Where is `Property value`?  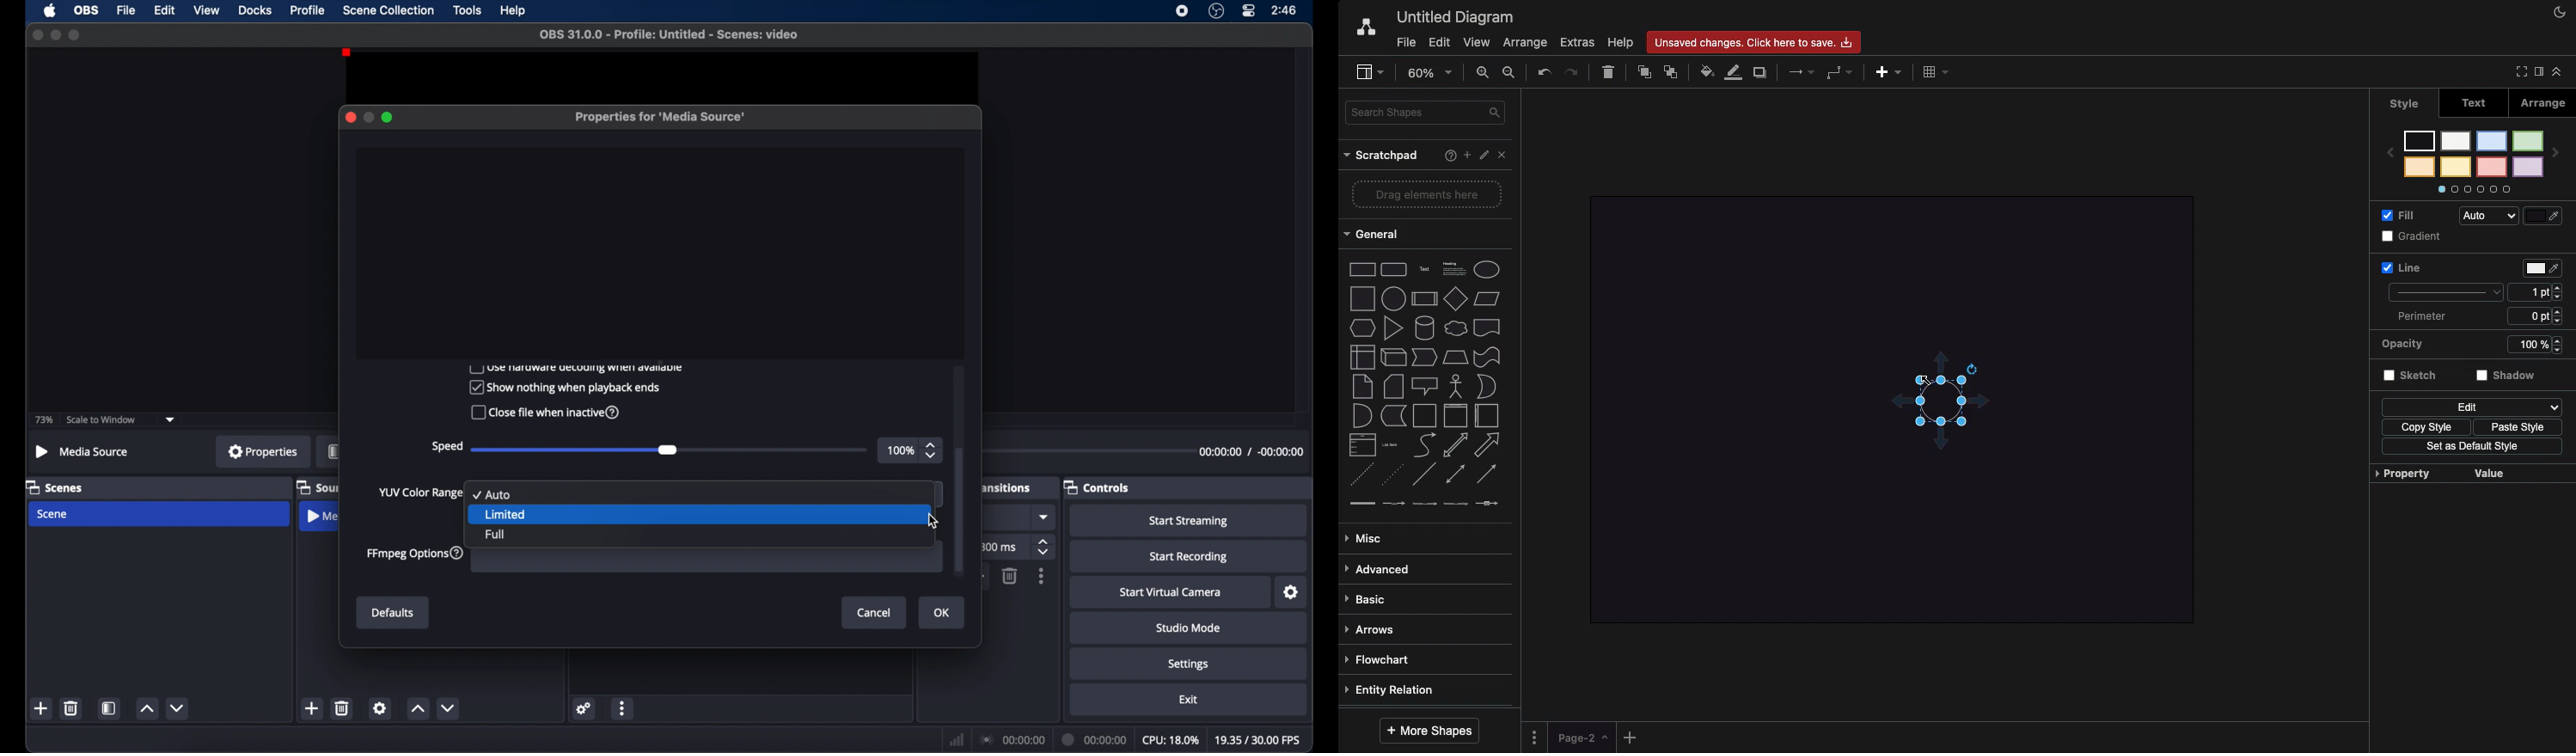
Property value is located at coordinates (2442, 474).